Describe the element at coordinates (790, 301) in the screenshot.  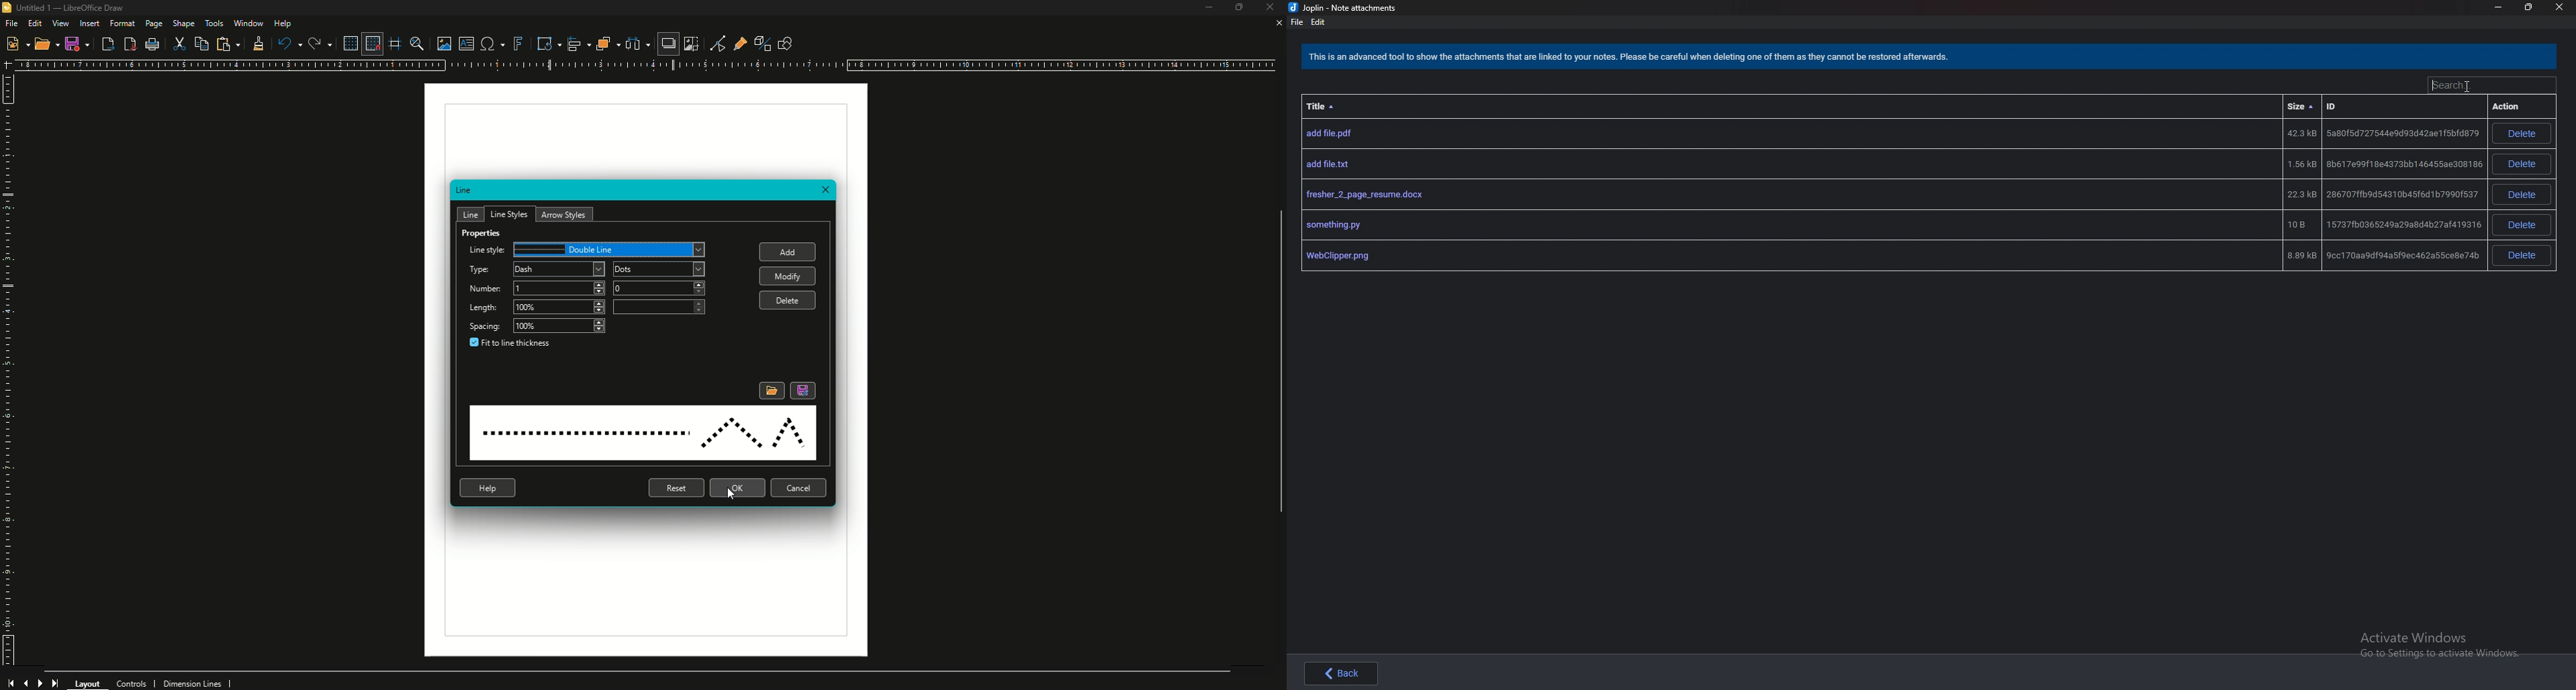
I see `Delete` at that location.